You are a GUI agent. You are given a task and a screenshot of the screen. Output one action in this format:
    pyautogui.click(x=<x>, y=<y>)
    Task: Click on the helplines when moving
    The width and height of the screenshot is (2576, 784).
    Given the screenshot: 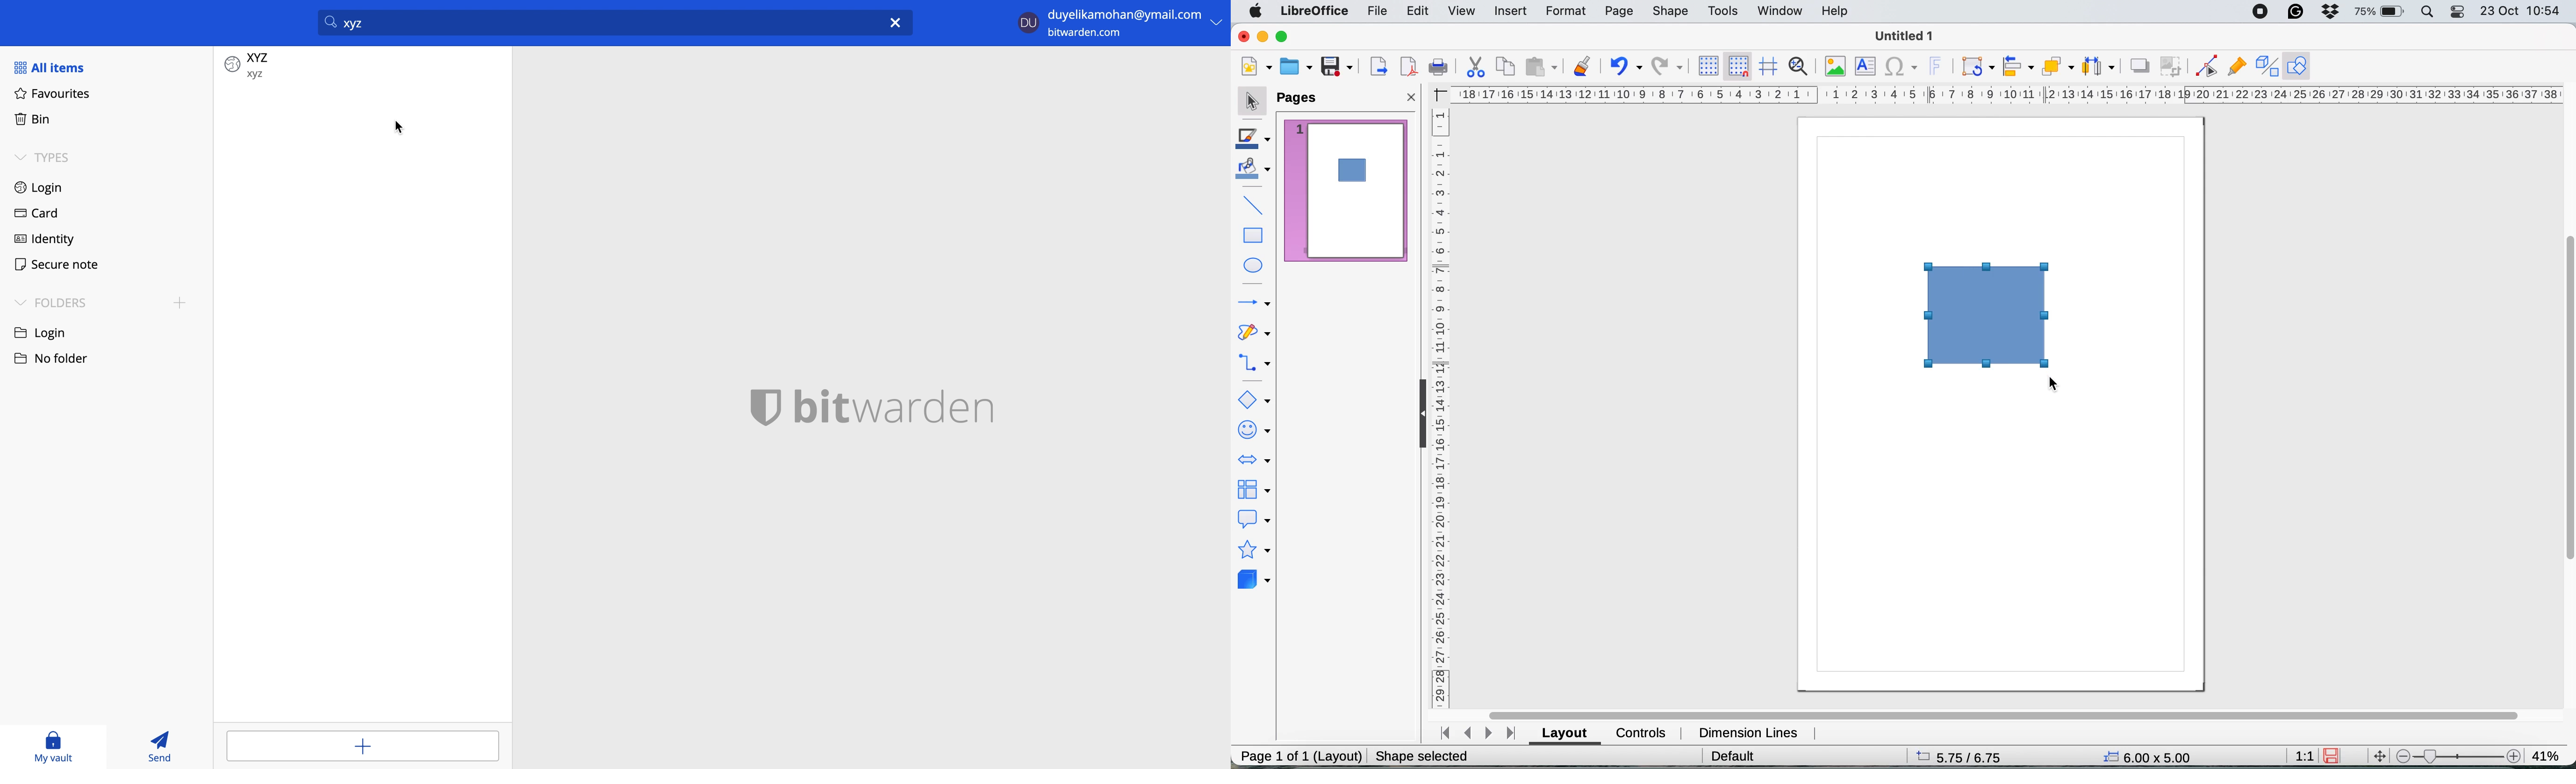 What is the action you would take?
    pyautogui.click(x=1769, y=68)
    